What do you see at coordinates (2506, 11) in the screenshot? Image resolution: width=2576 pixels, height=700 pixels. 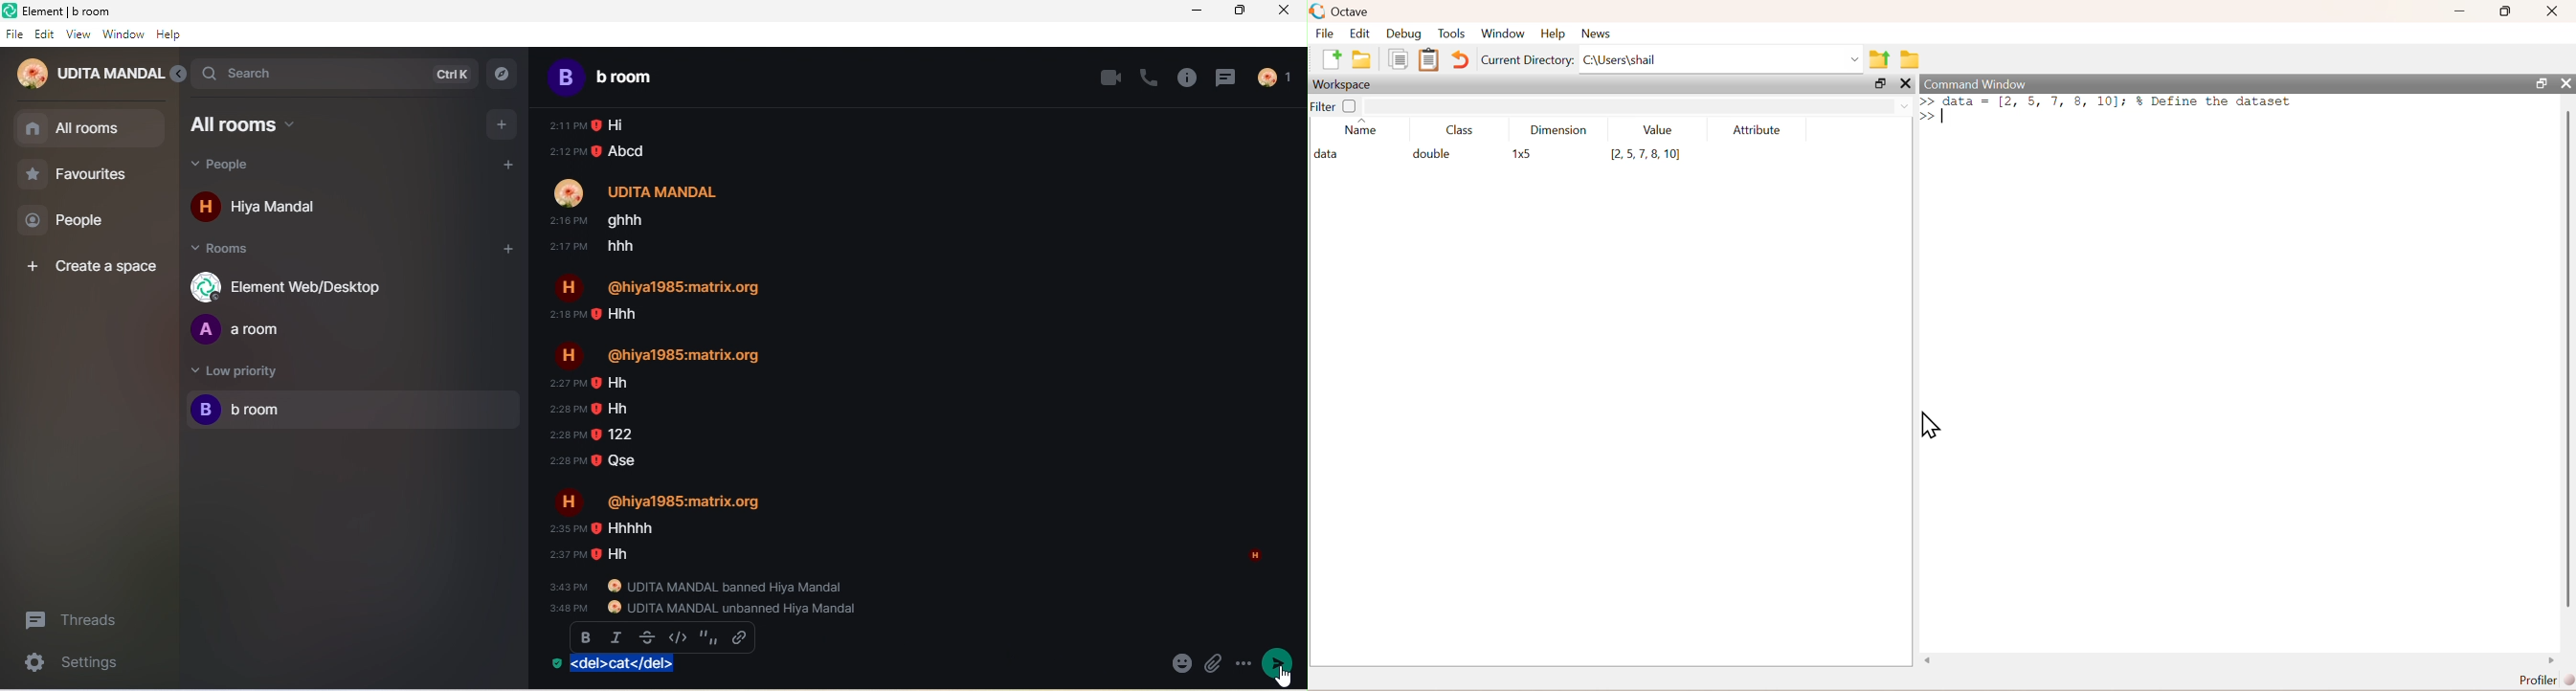 I see `maximise` at bounding box center [2506, 11].